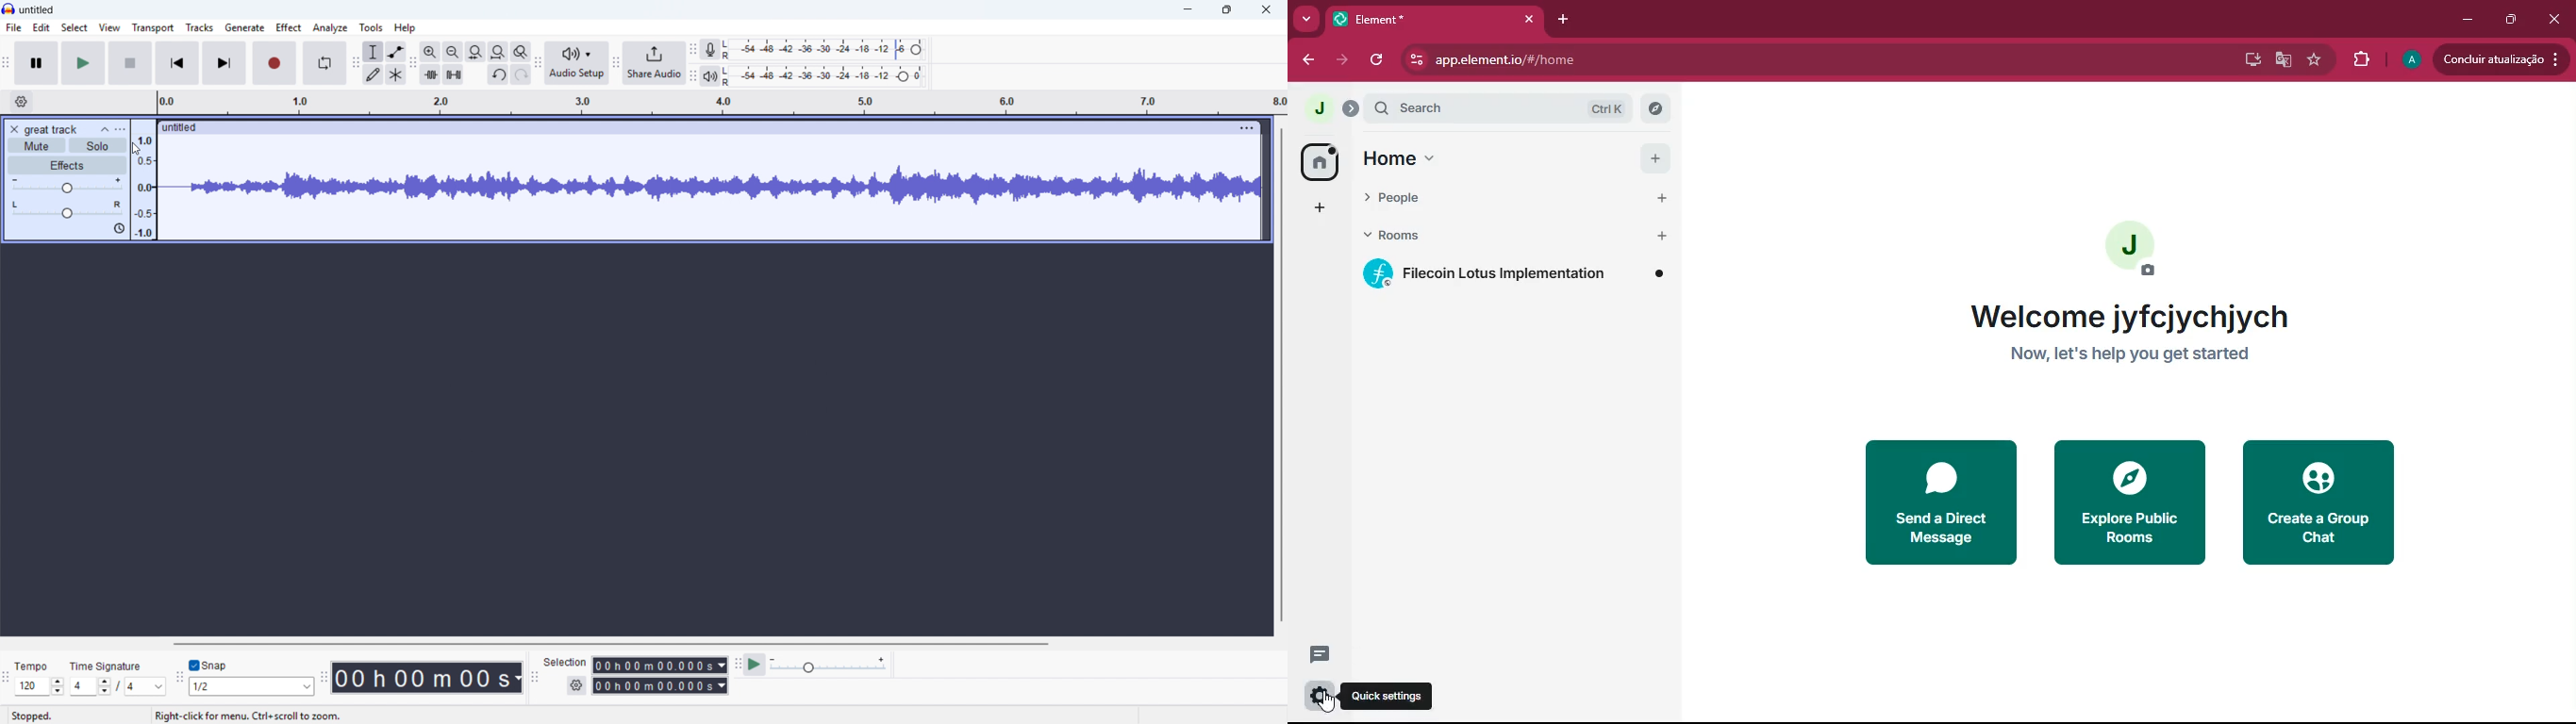 The image size is (2576, 728). What do you see at coordinates (755, 664) in the screenshot?
I see `Play at speed ` at bounding box center [755, 664].